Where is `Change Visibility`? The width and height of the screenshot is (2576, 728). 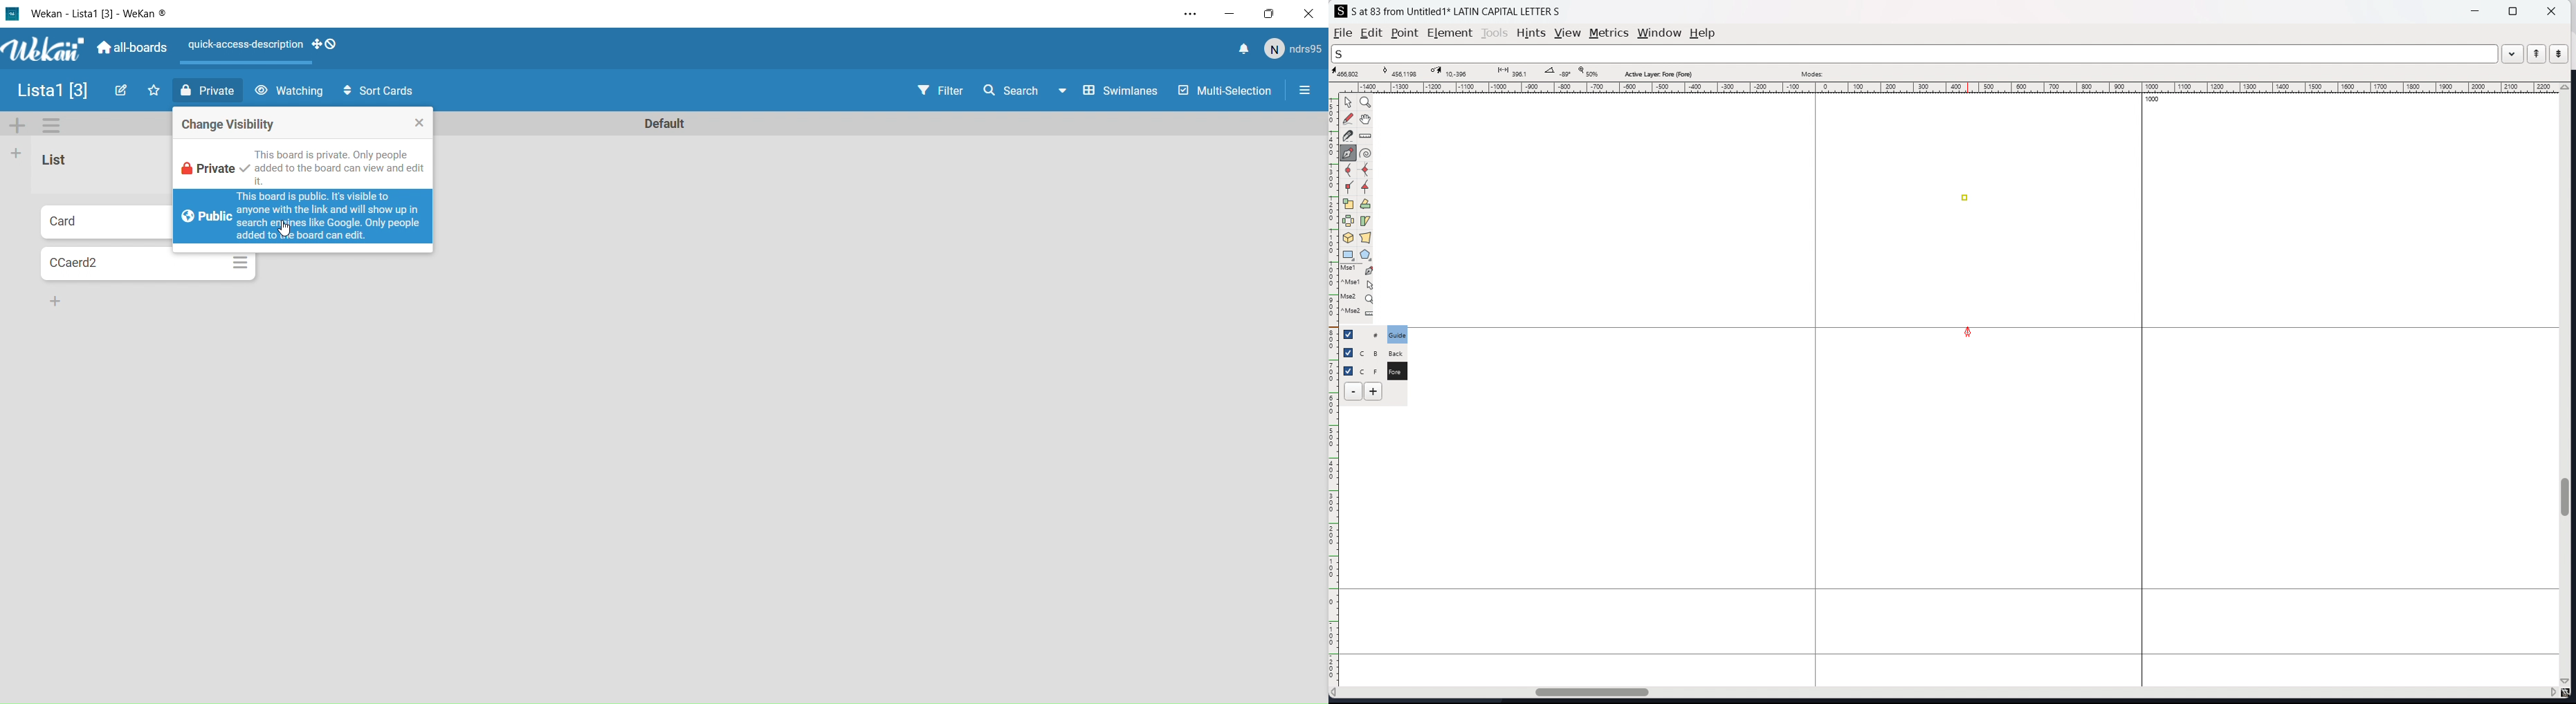
Change Visibility is located at coordinates (303, 122).